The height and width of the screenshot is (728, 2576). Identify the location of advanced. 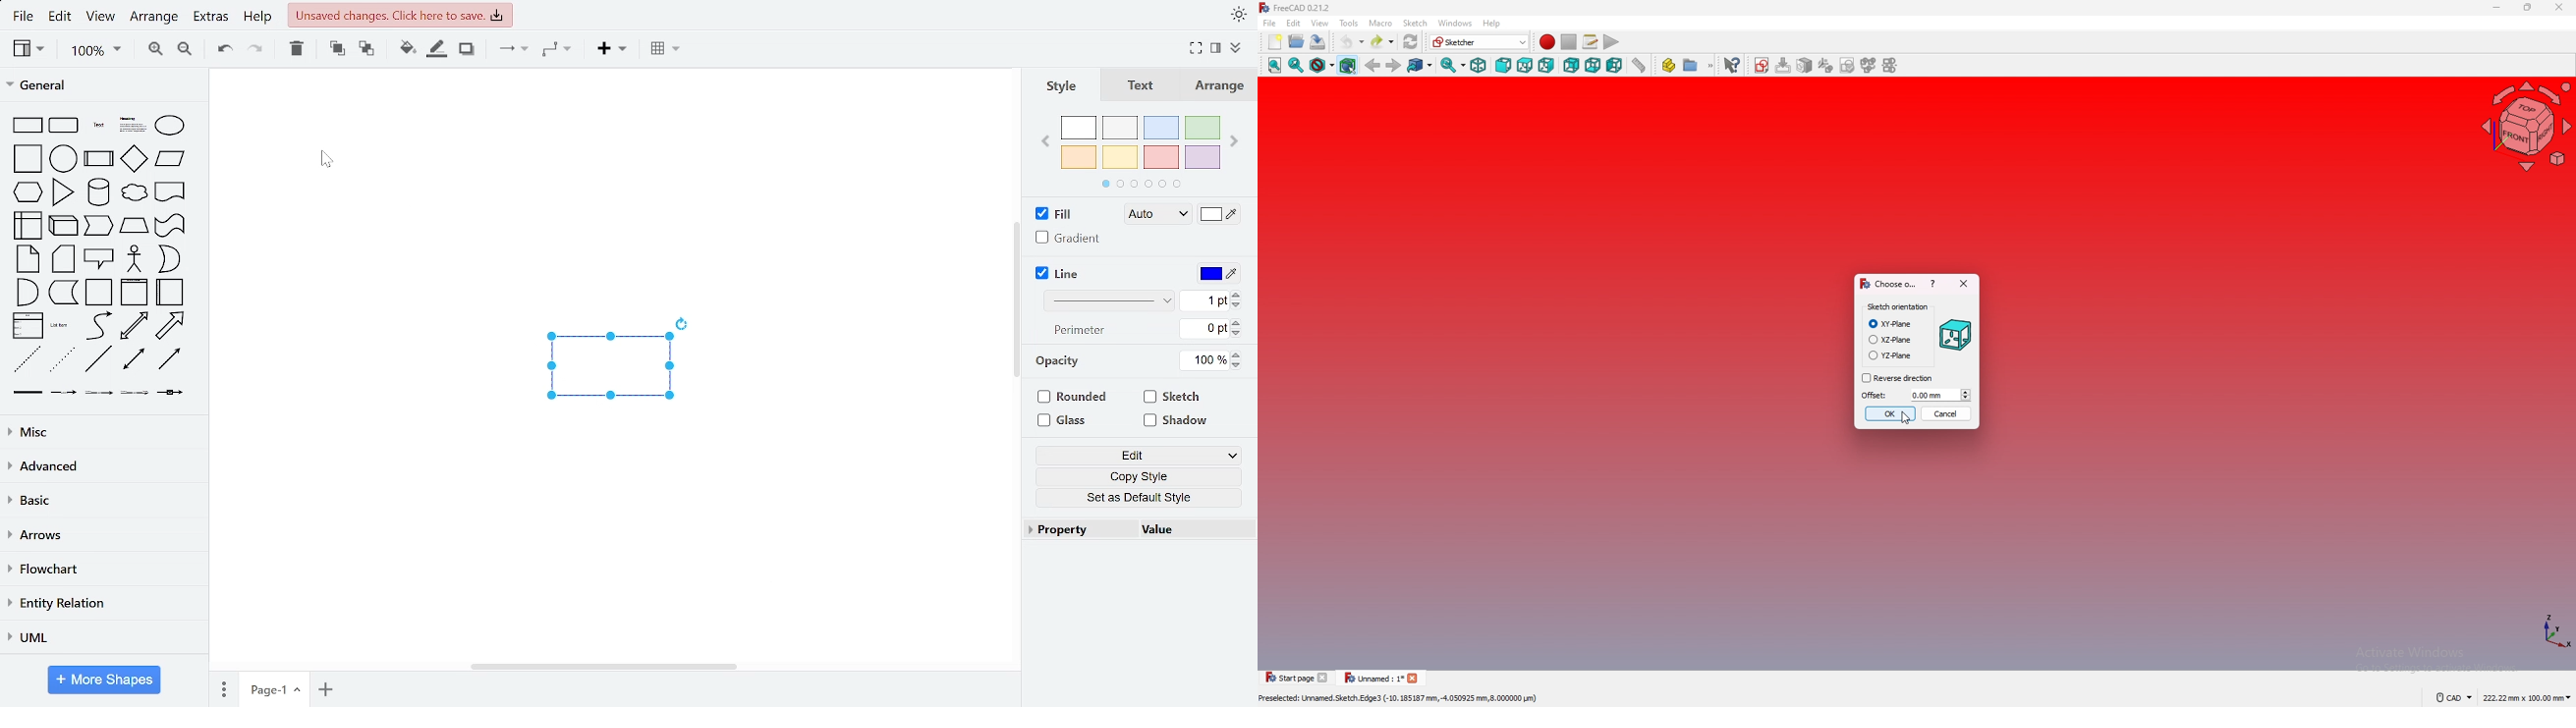
(101, 467).